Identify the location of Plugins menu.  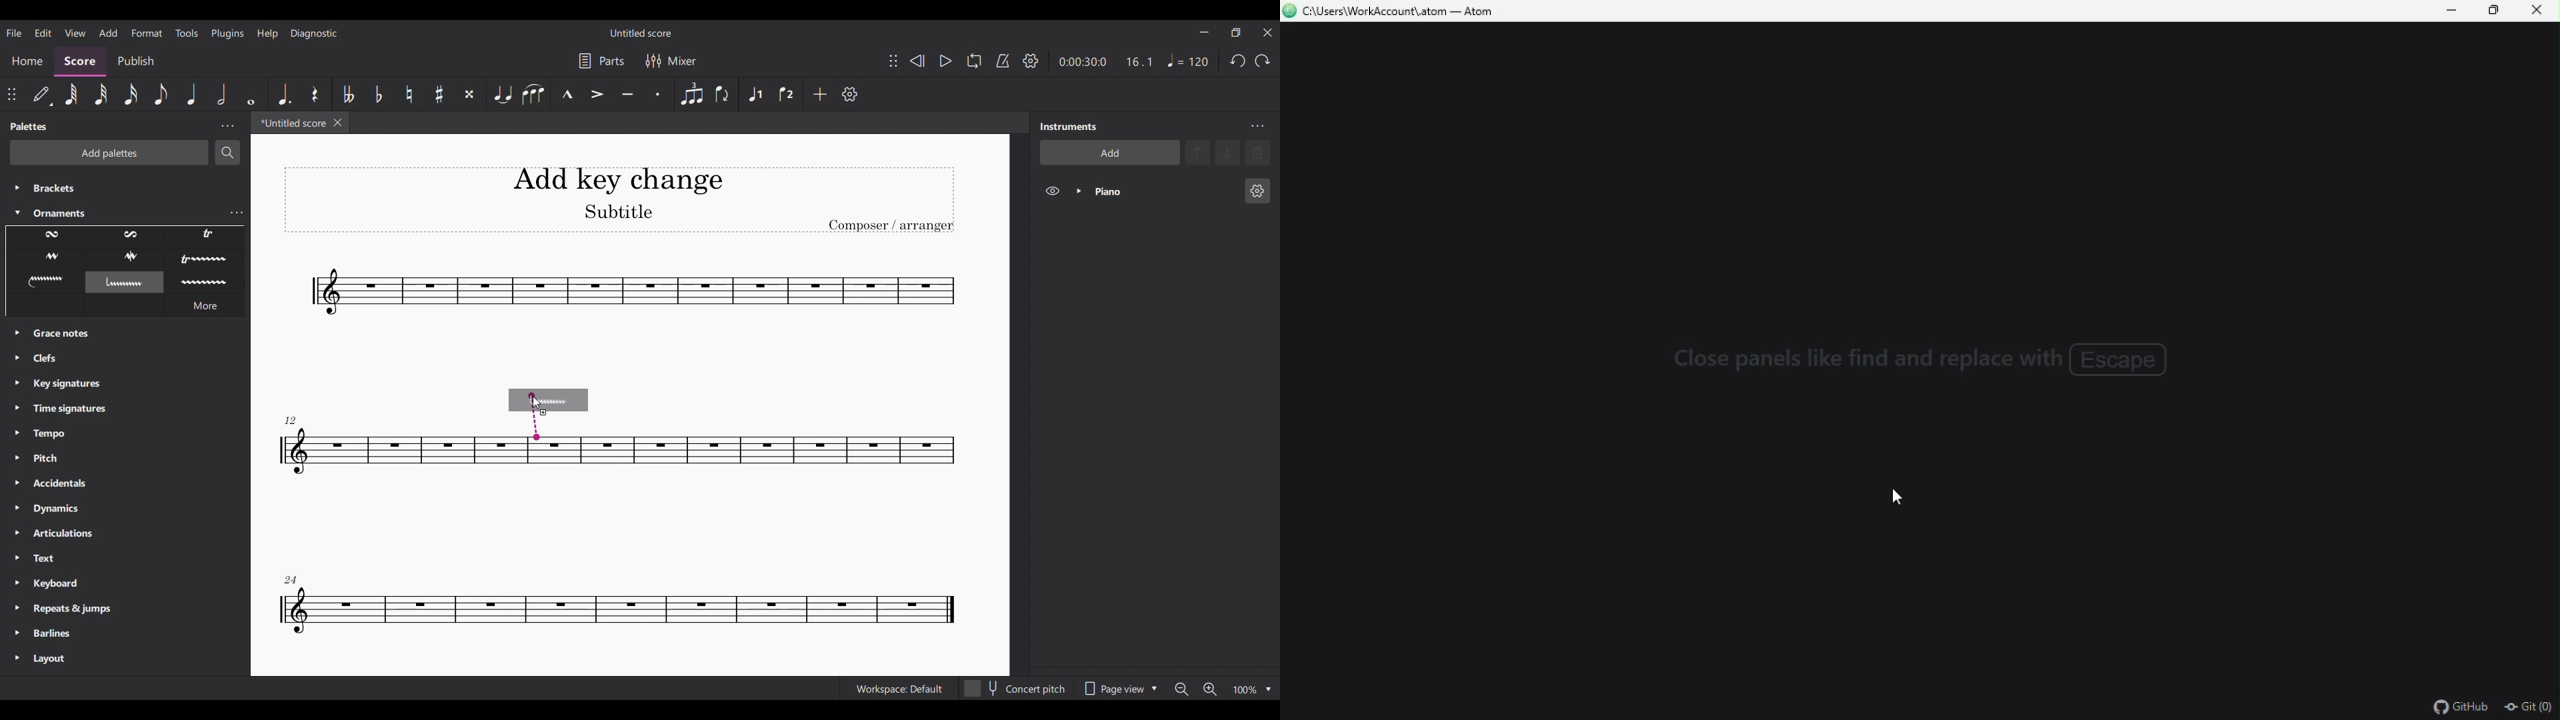
(227, 33).